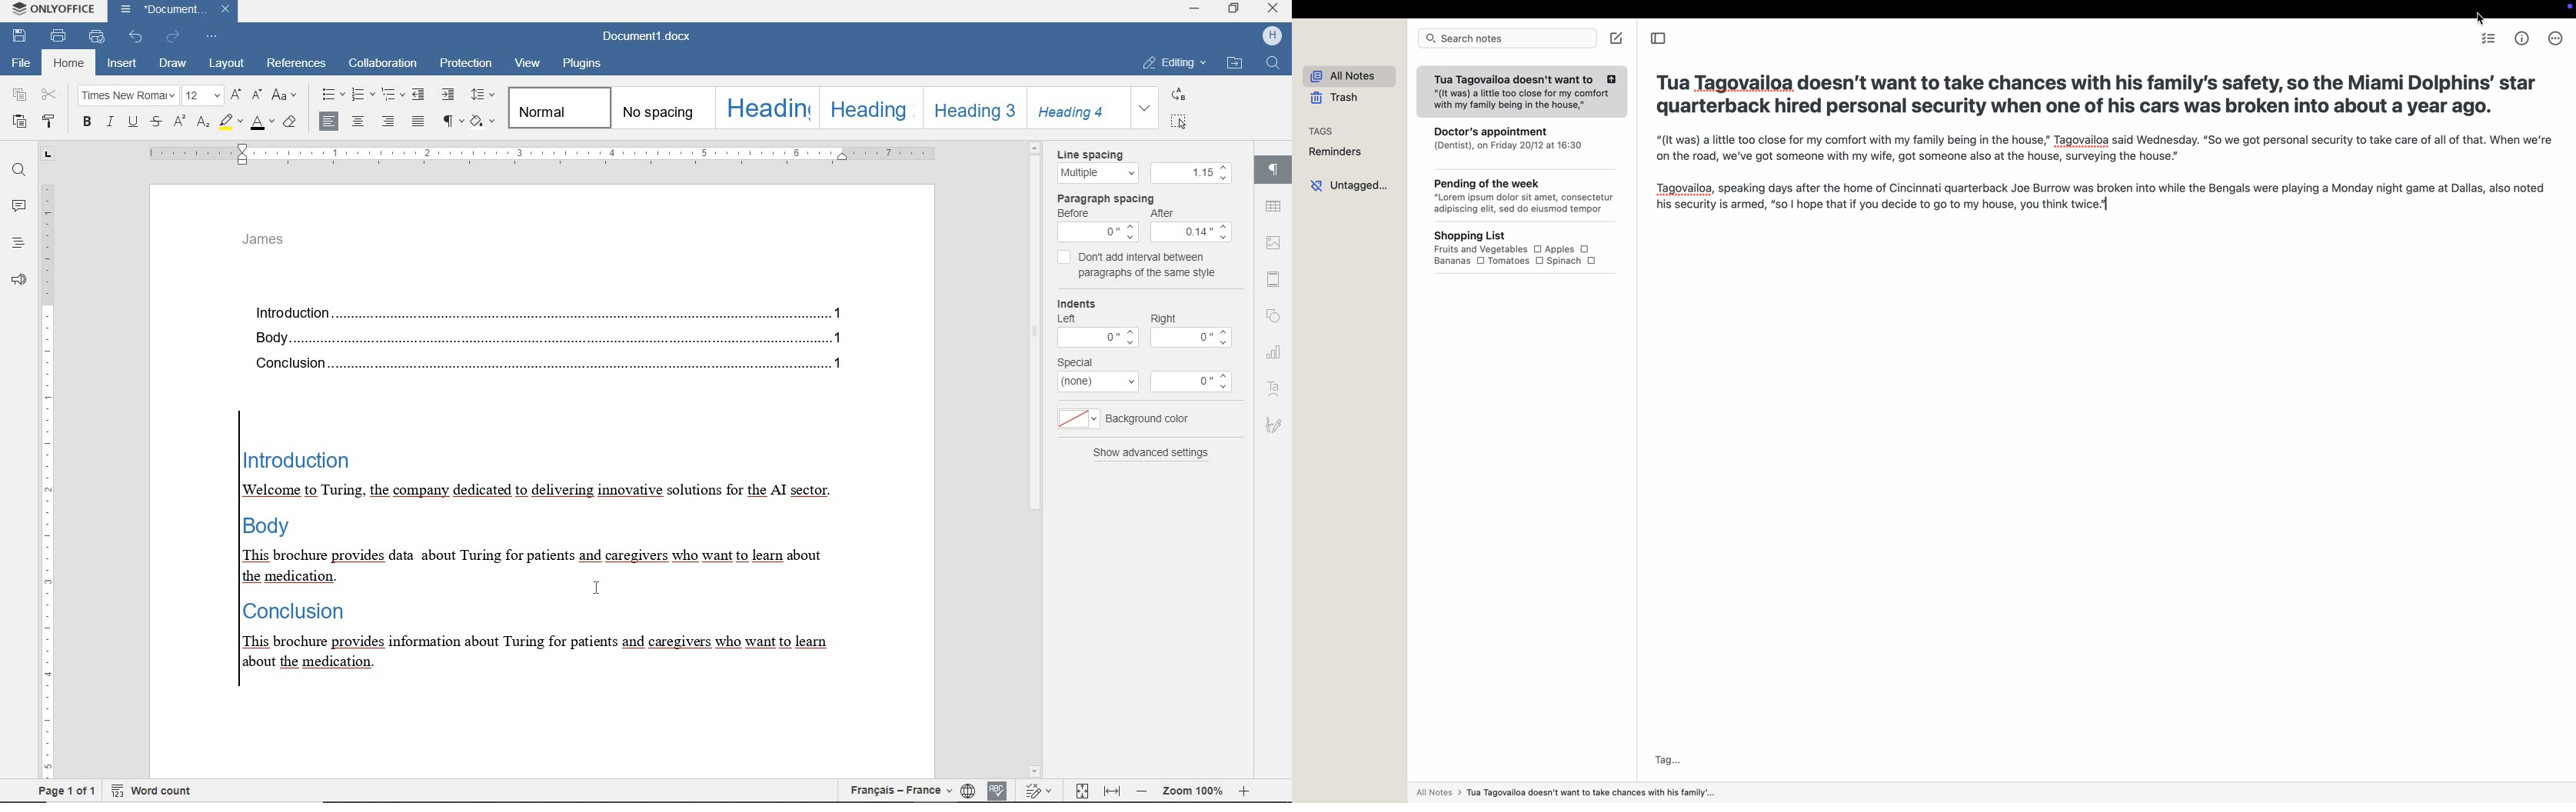 This screenshot has height=812, width=2576. I want to click on highlight color, so click(231, 123).